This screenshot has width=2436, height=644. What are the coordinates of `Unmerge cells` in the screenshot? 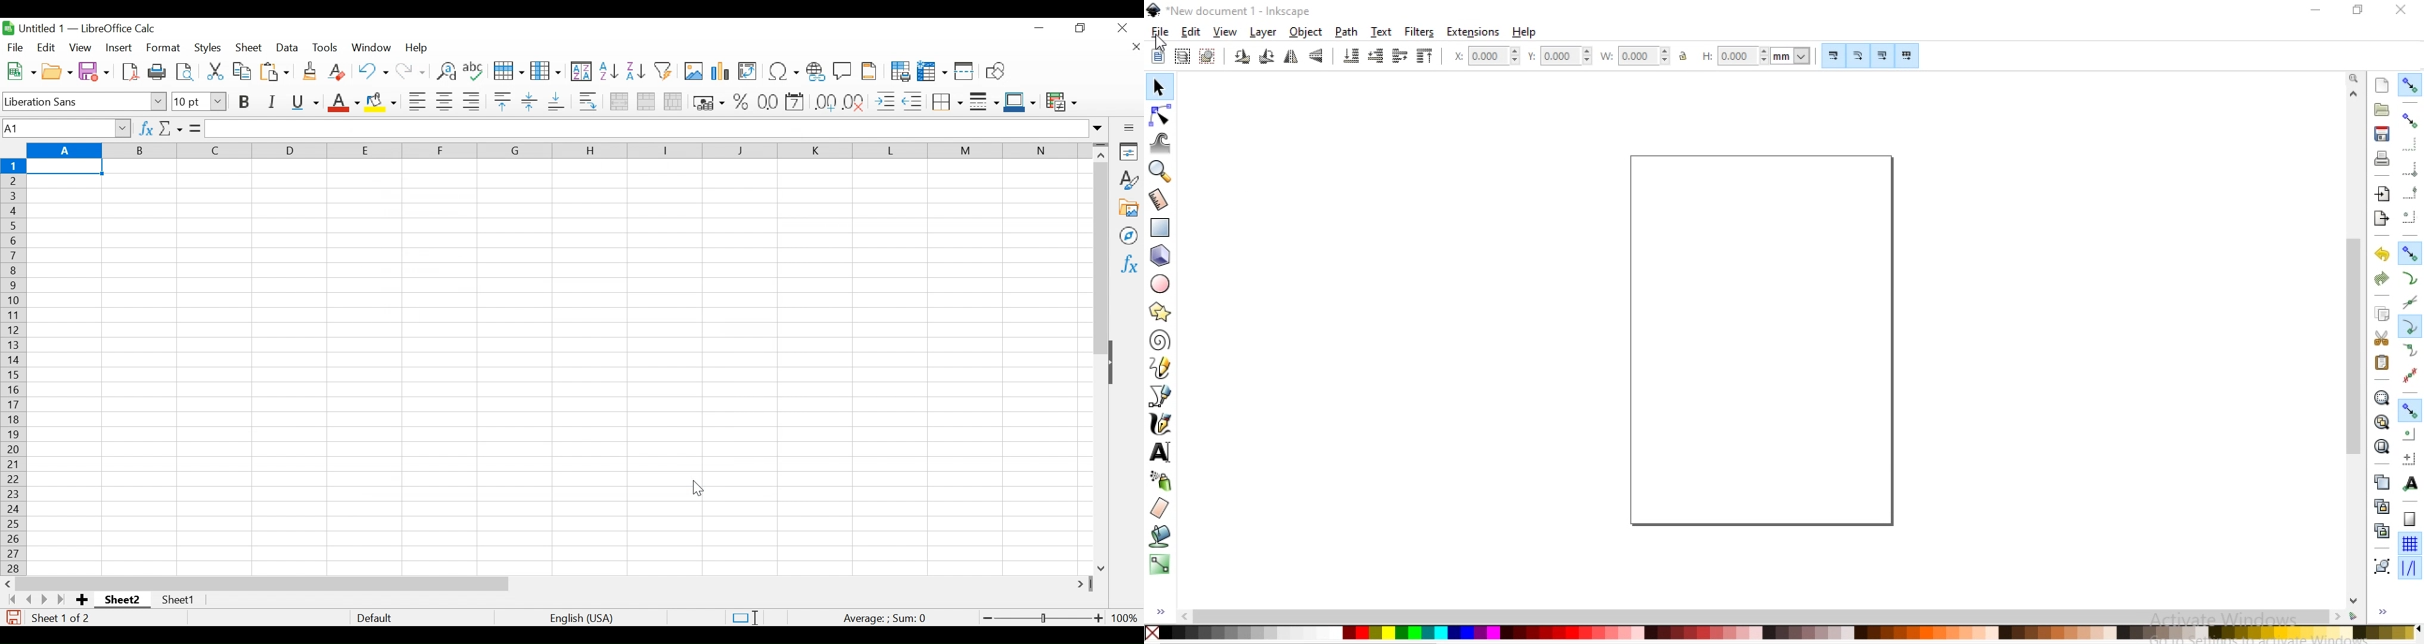 It's located at (674, 102).